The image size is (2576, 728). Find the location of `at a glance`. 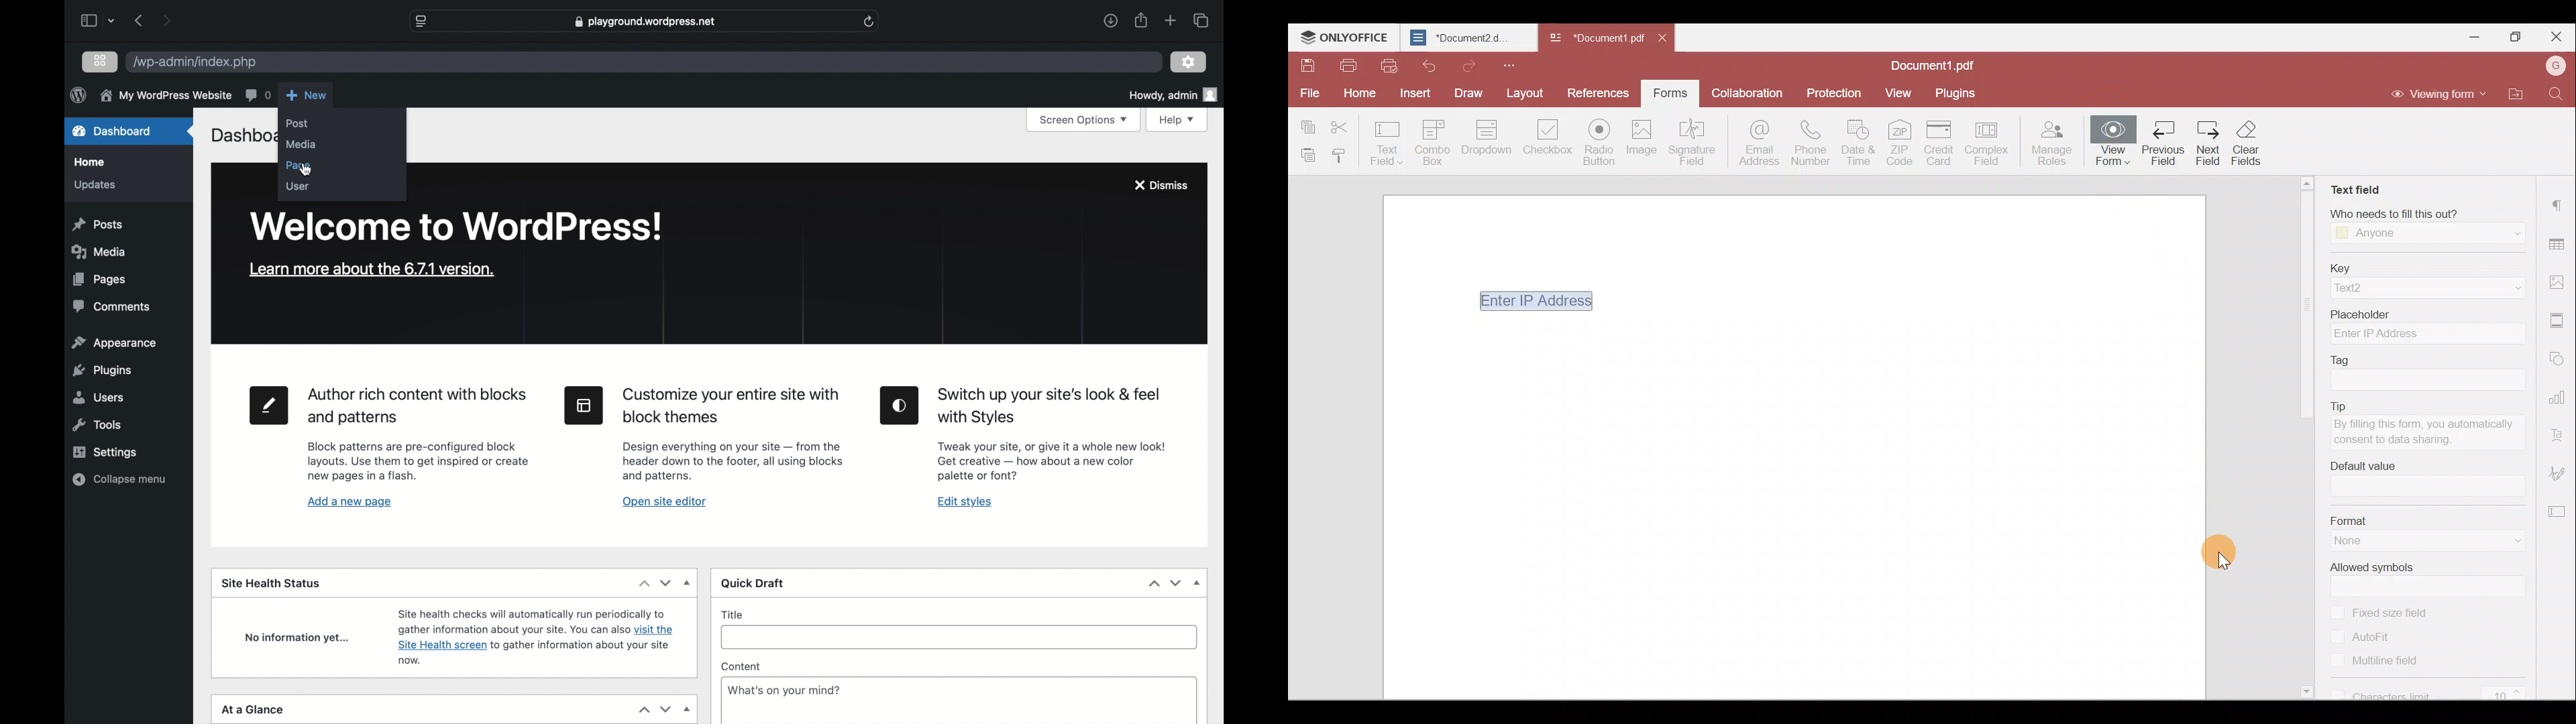

at a glance is located at coordinates (252, 710).